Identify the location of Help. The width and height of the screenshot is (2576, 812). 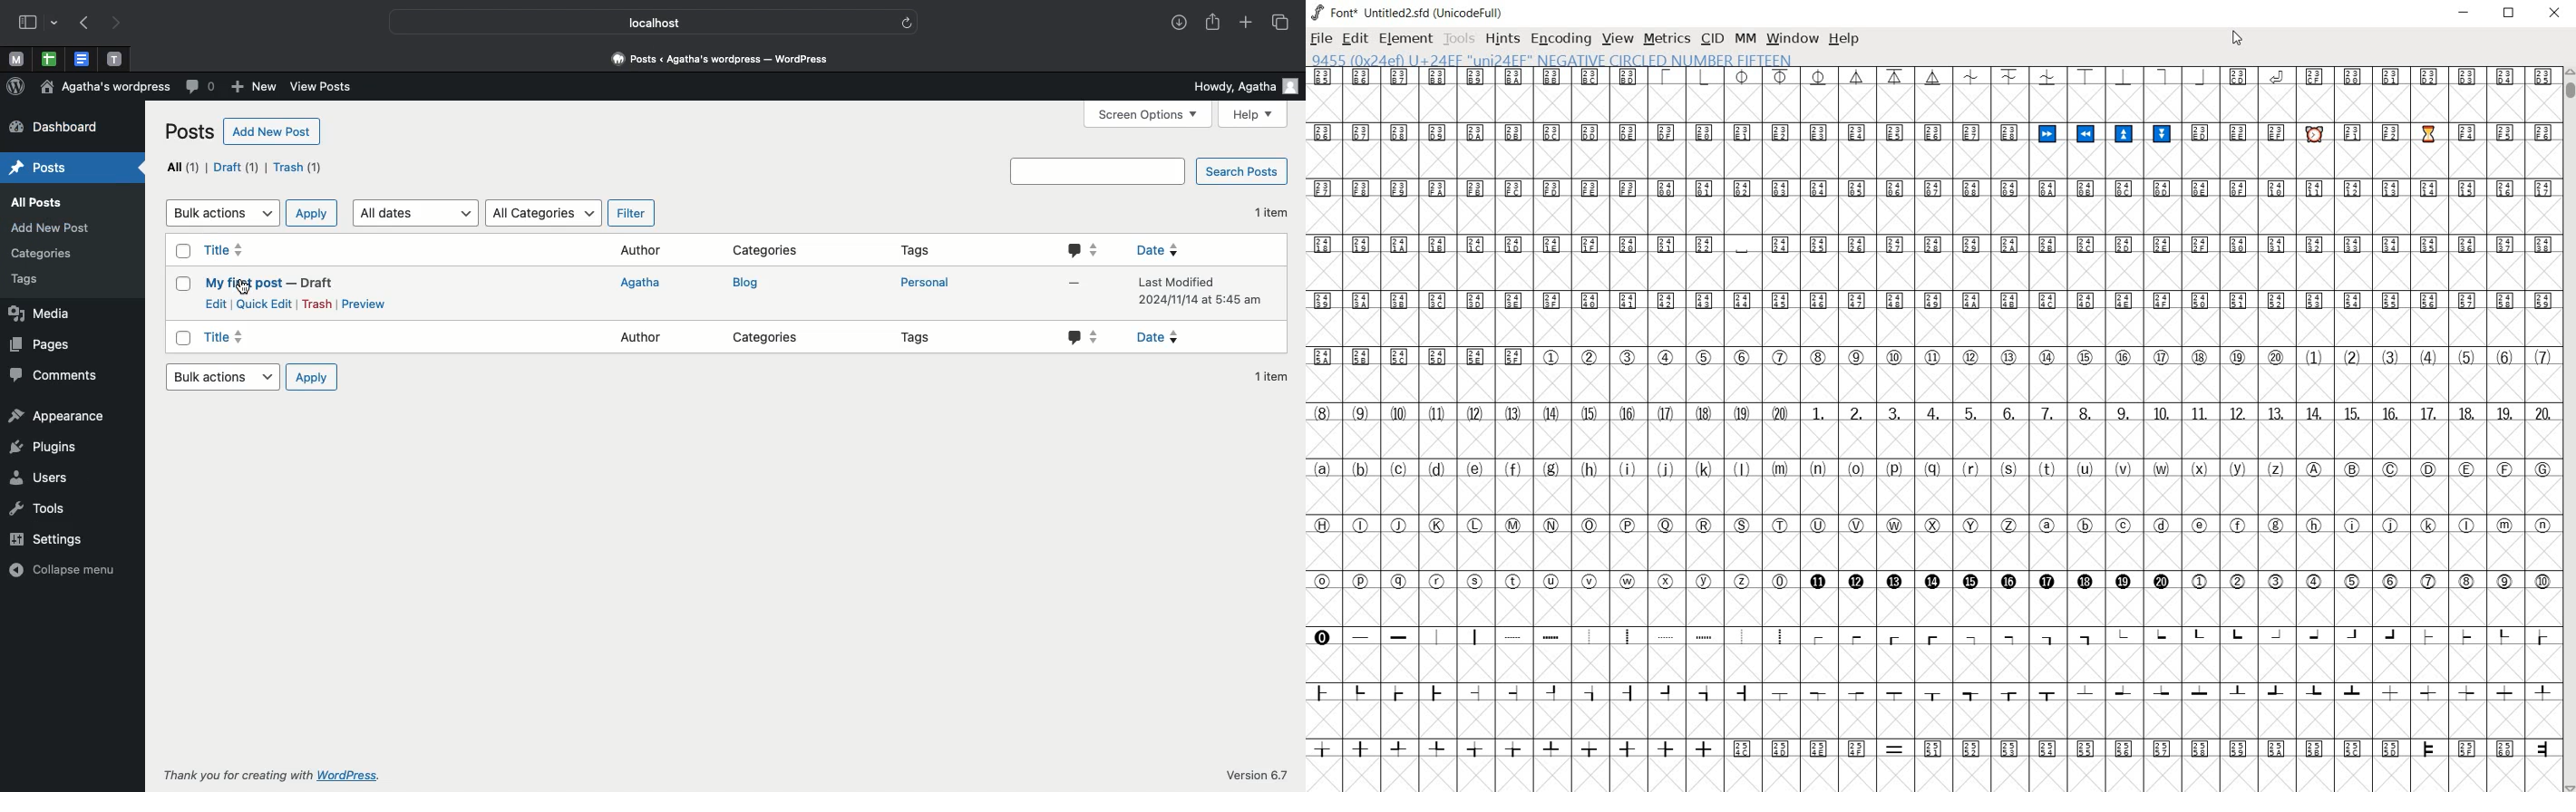
(1252, 115).